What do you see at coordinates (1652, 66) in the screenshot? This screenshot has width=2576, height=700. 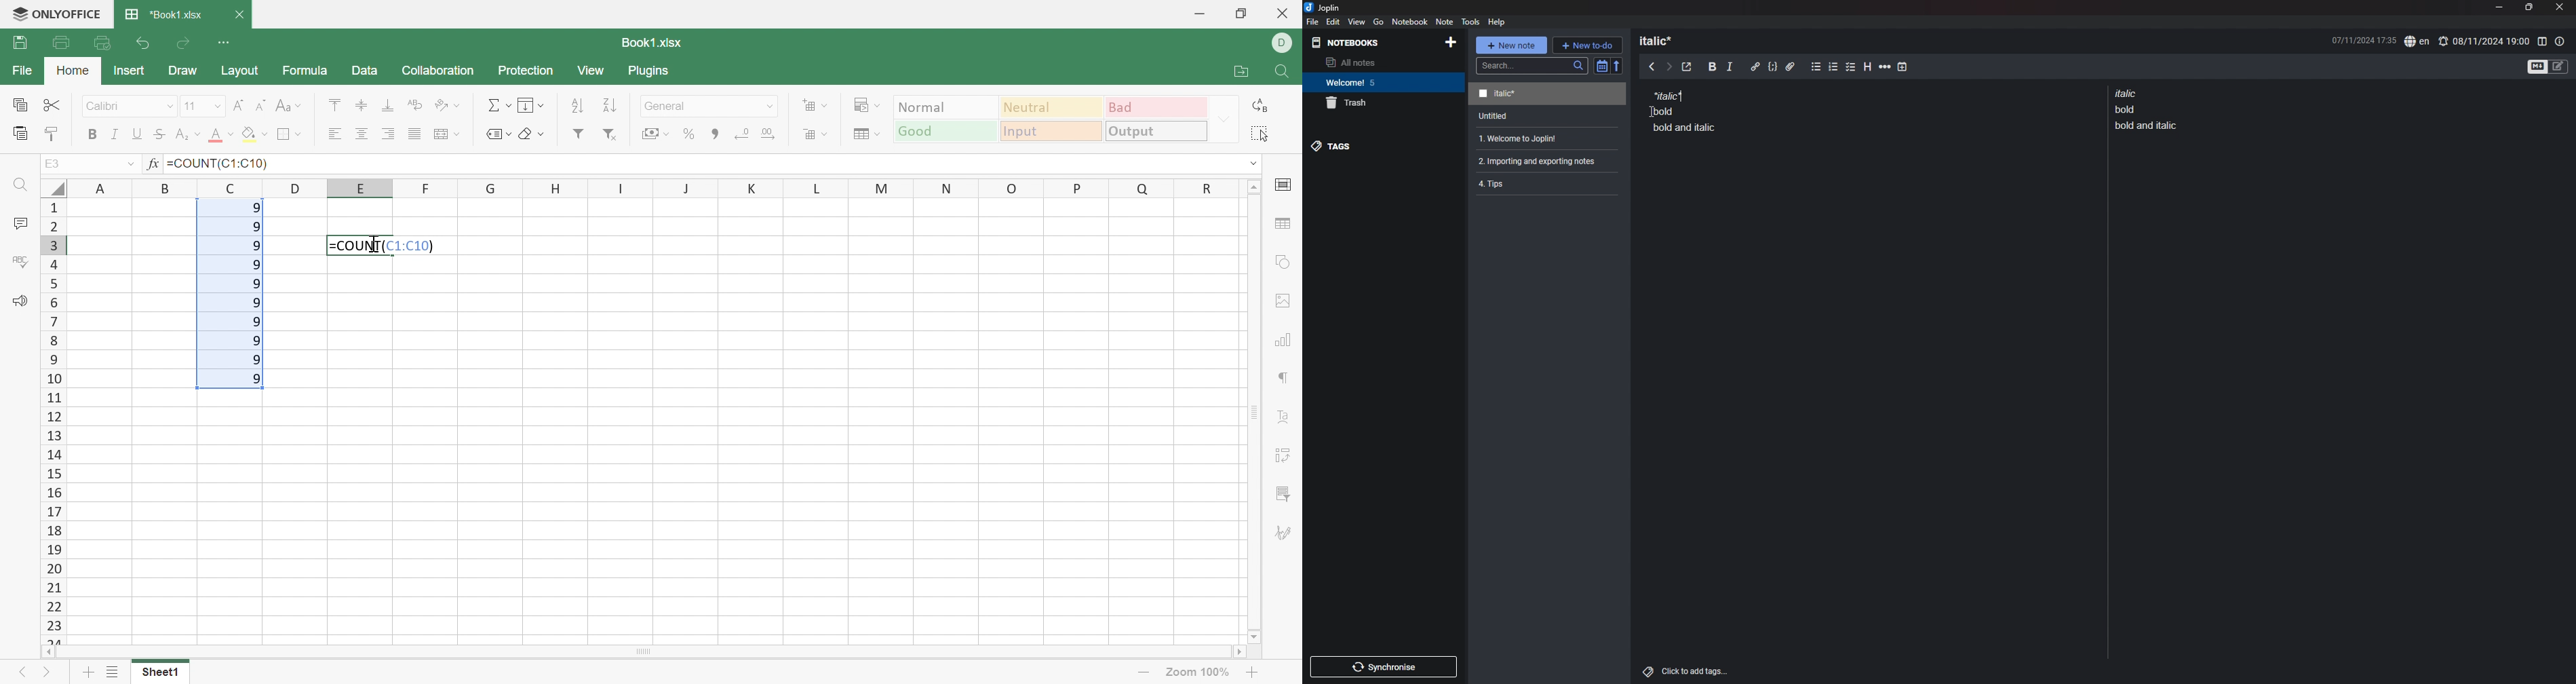 I see `previous` at bounding box center [1652, 66].